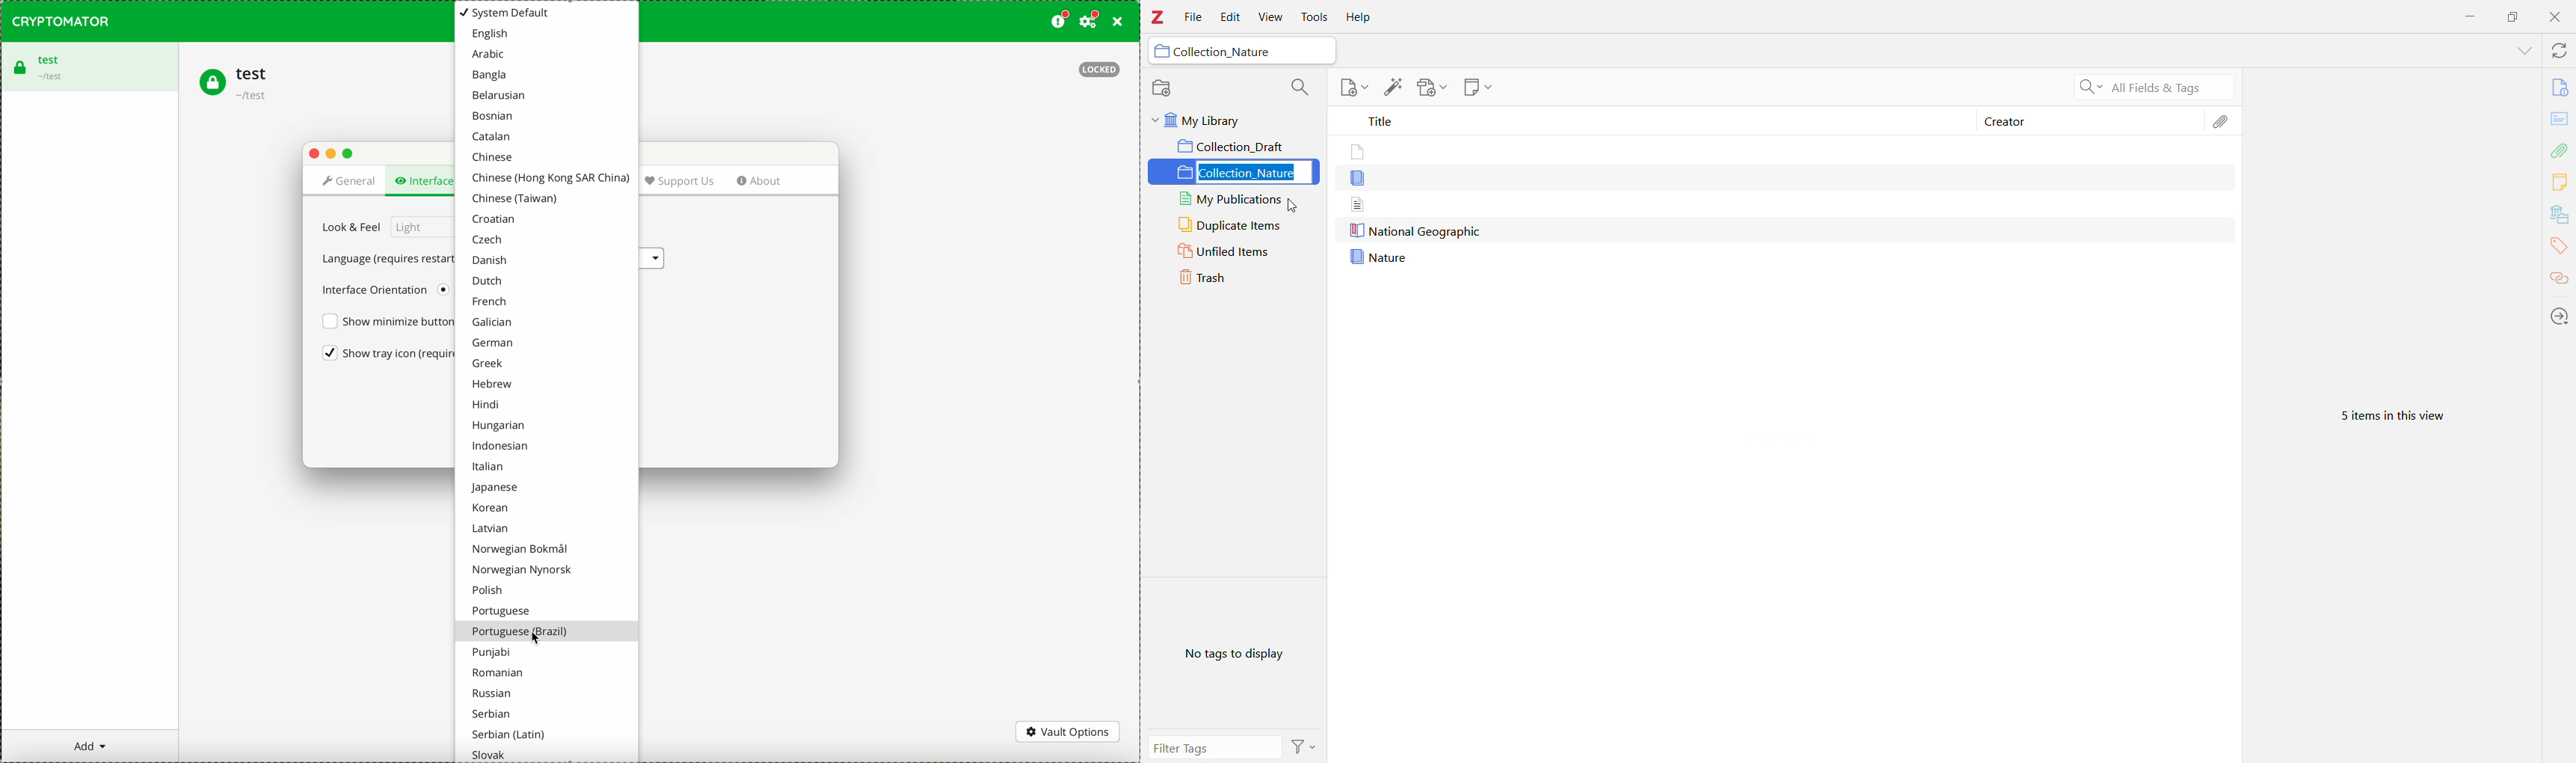 The height and width of the screenshot is (784, 2576). What do you see at coordinates (385, 322) in the screenshot?
I see `show minimize button` at bounding box center [385, 322].